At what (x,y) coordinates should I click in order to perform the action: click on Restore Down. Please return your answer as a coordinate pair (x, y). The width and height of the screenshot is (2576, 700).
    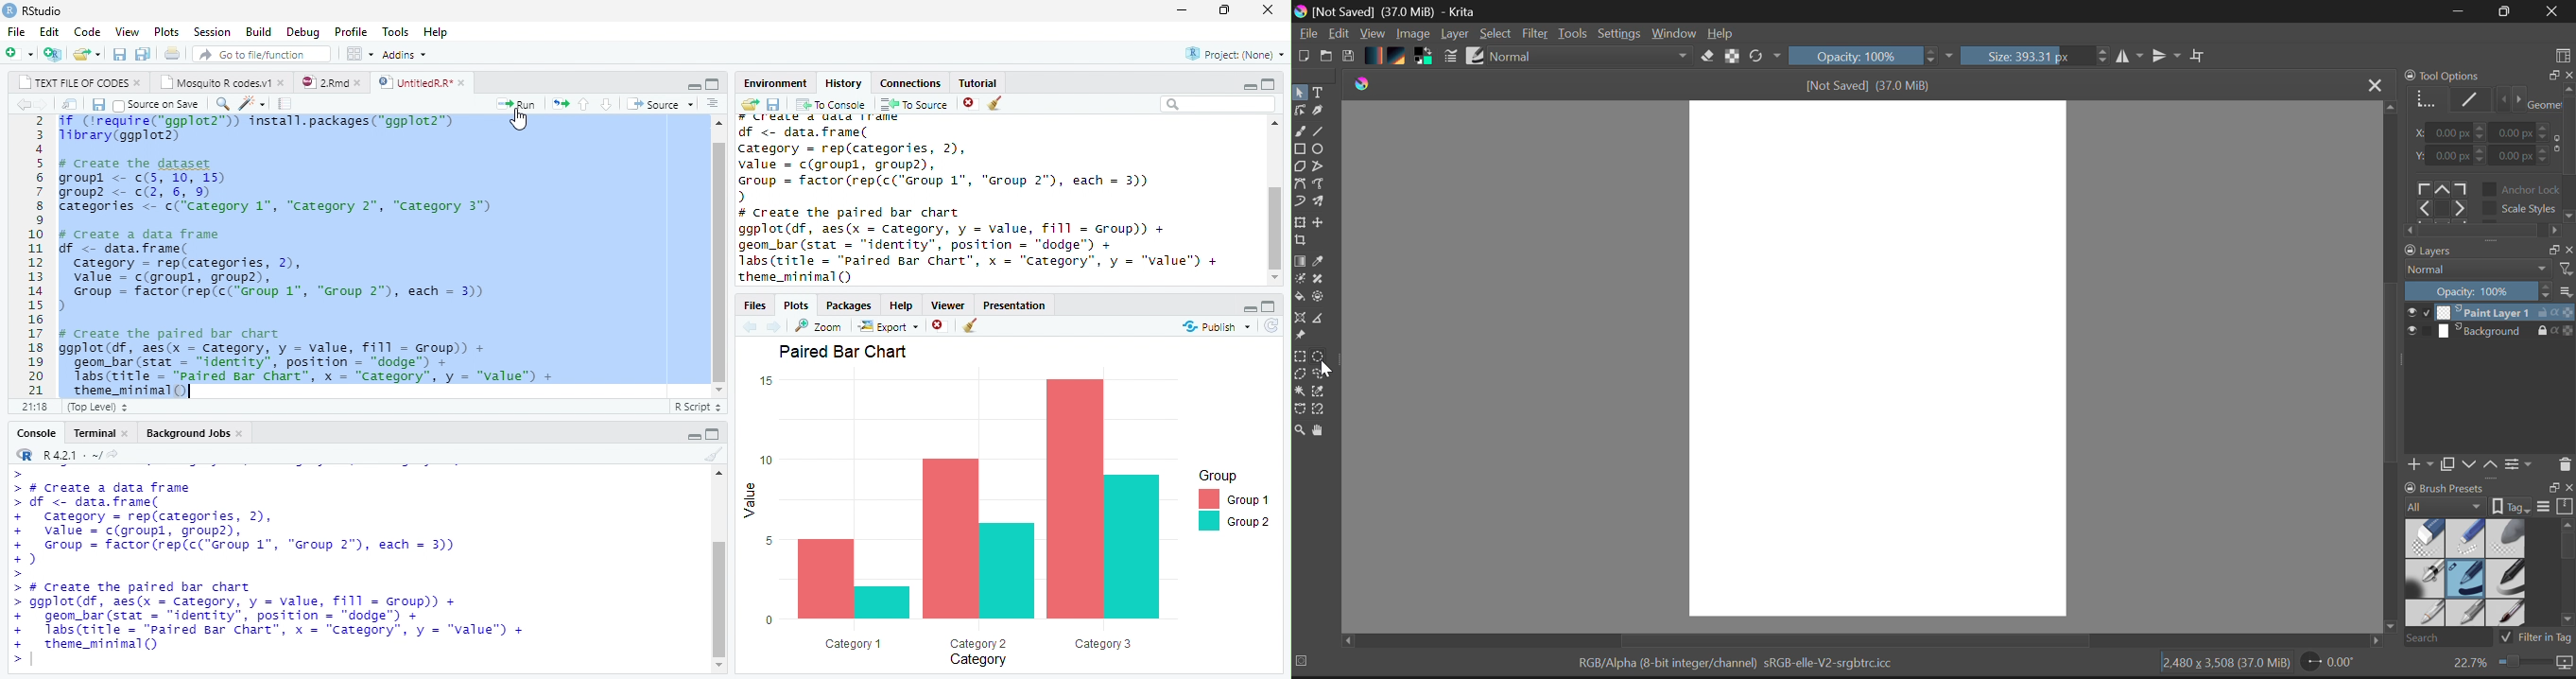
    Looking at the image, I should click on (2457, 12).